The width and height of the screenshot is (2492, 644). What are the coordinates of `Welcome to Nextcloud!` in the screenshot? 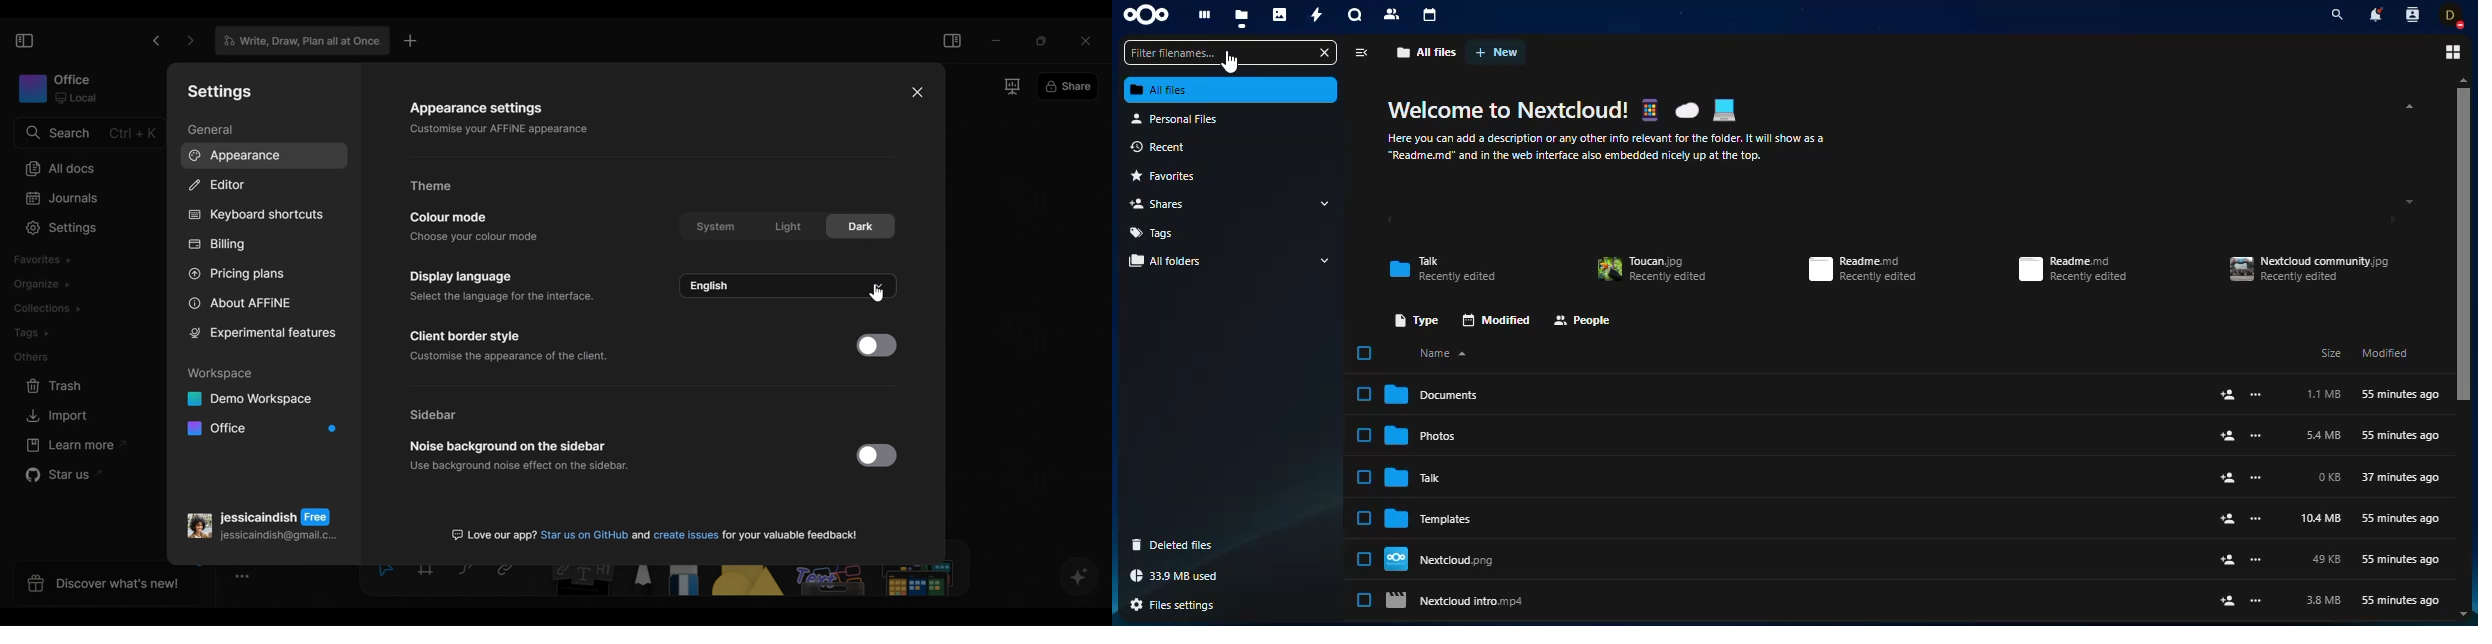 It's located at (1509, 110).